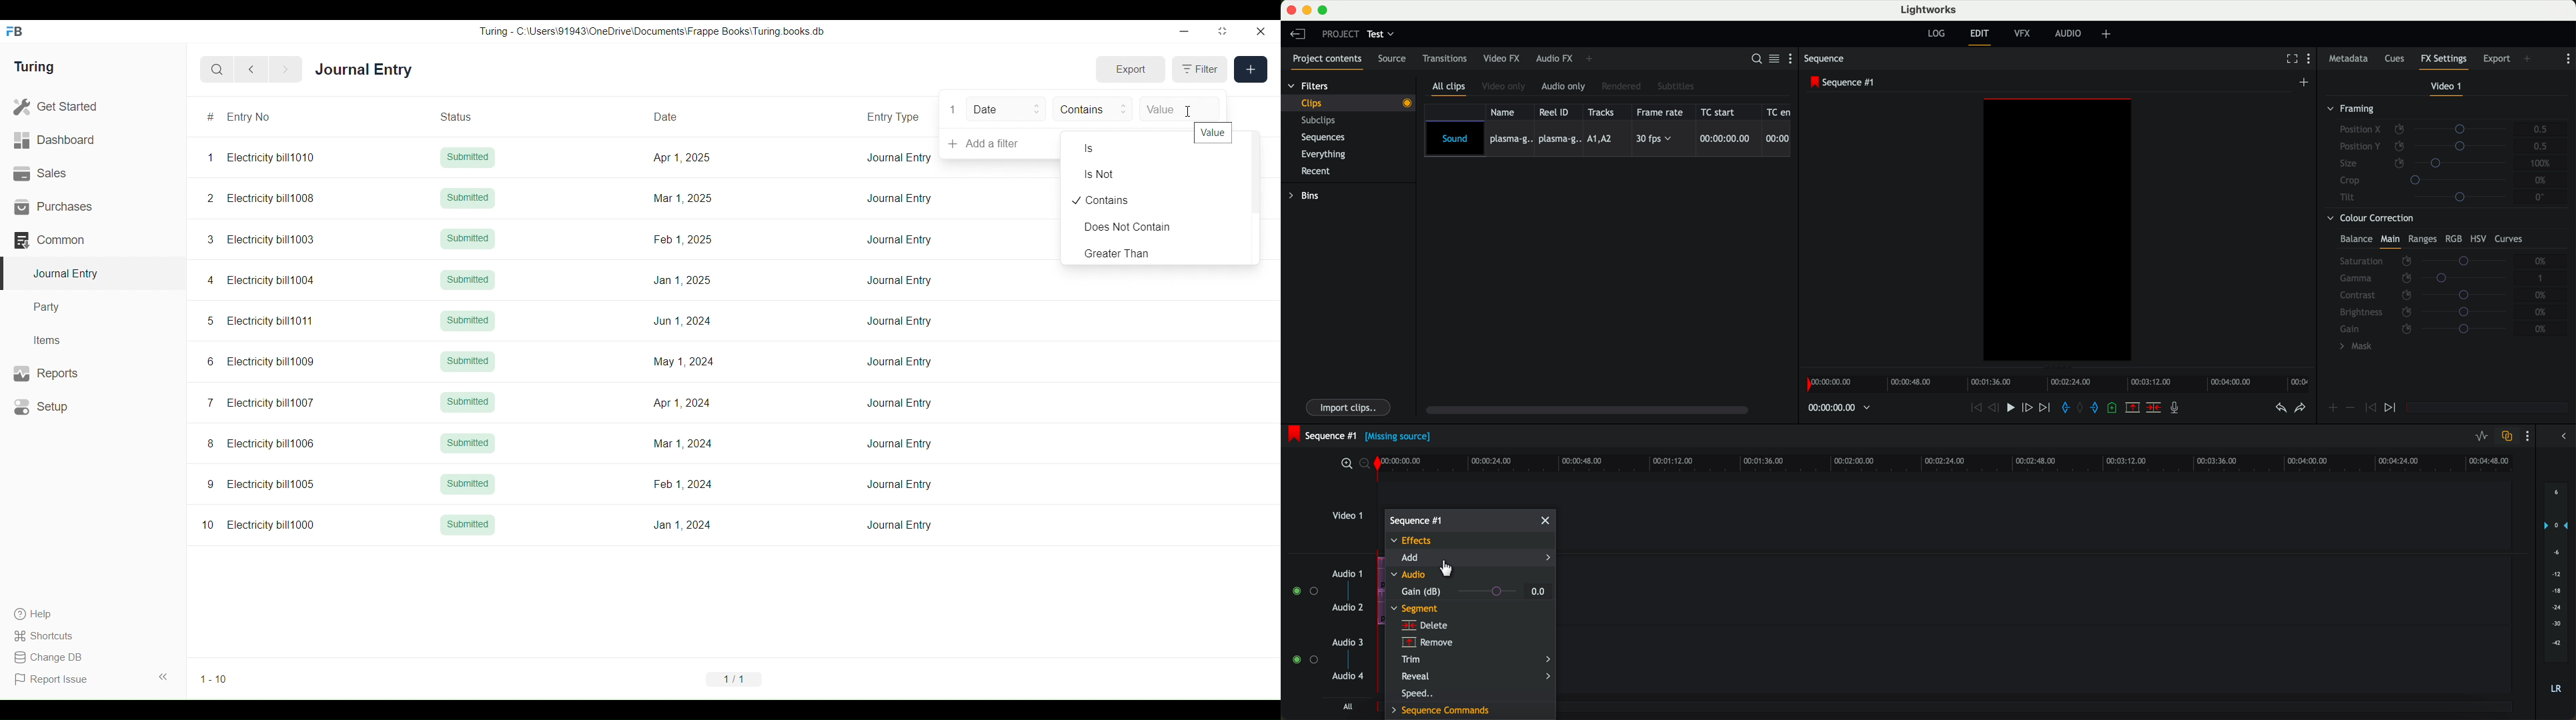 Image resolution: width=2576 pixels, height=728 pixels. What do you see at coordinates (1156, 253) in the screenshot?
I see `Greater Than` at bounding box center [1156, 253].